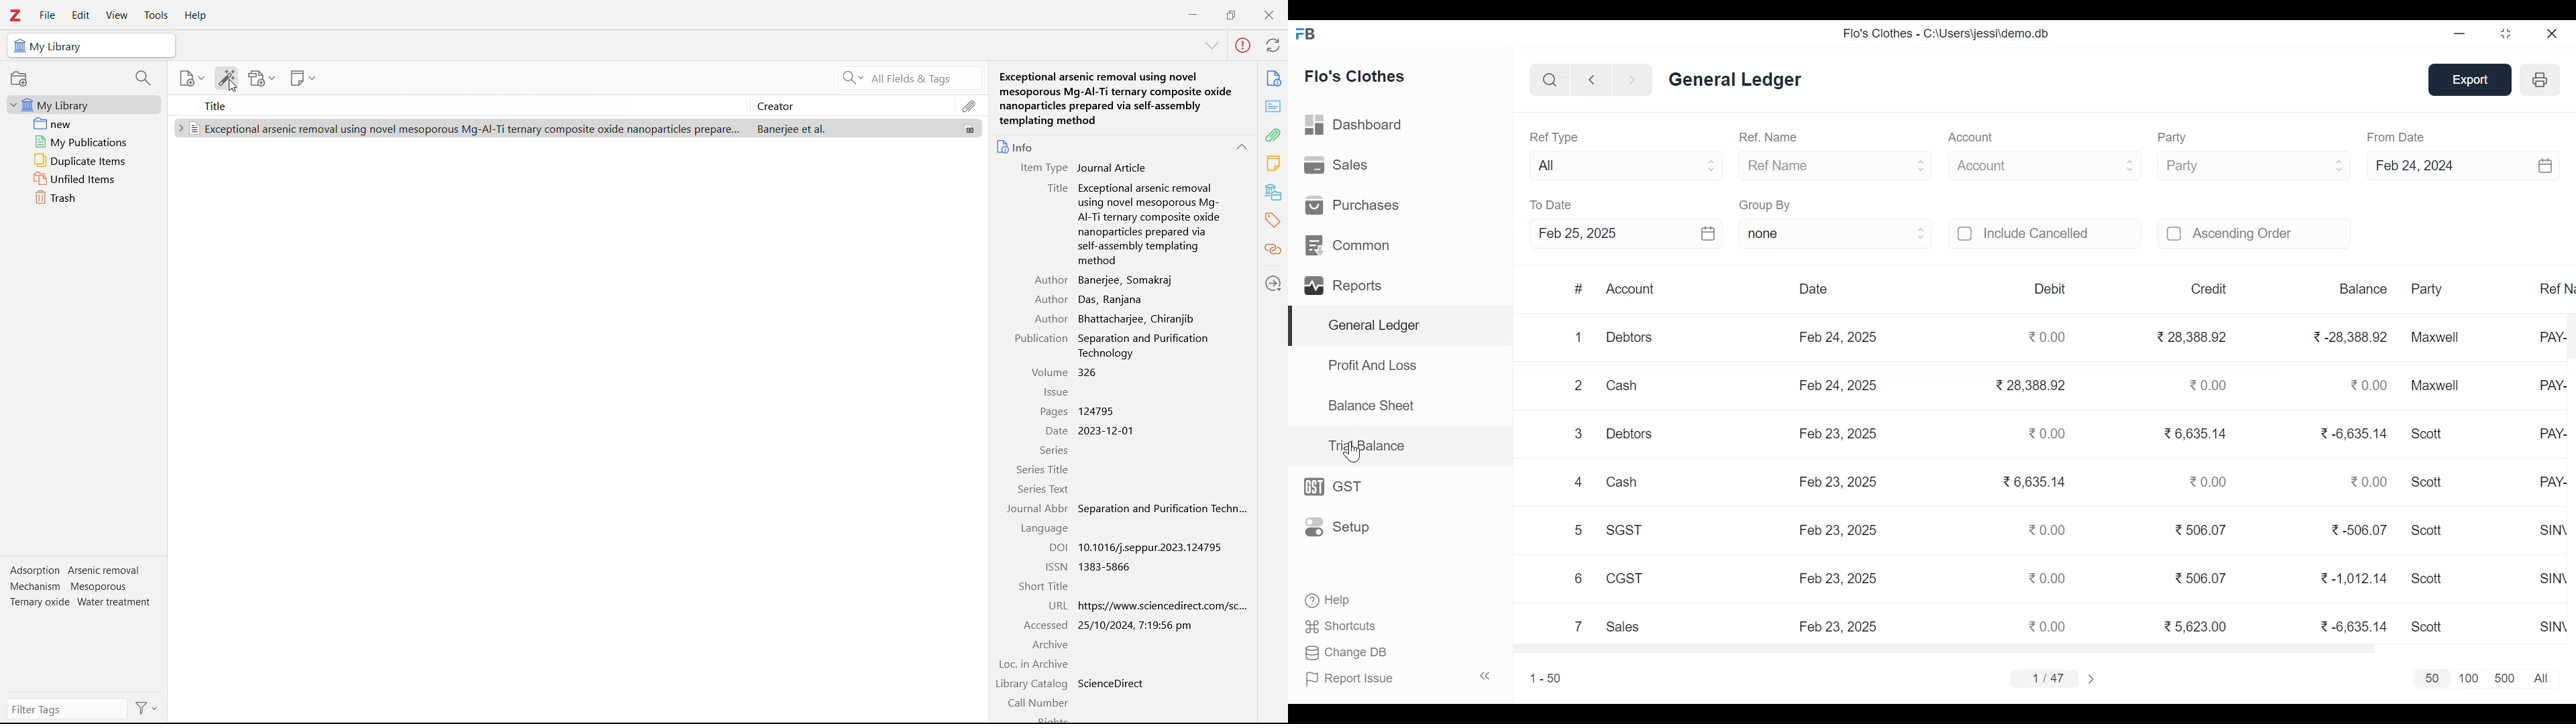 The width and height of the screenshot is (2576, 728). What do you see at coordinates (1840, 483) in the screenshot?
I see `Feb 23, 2025` at bounding box center [1840, 483].